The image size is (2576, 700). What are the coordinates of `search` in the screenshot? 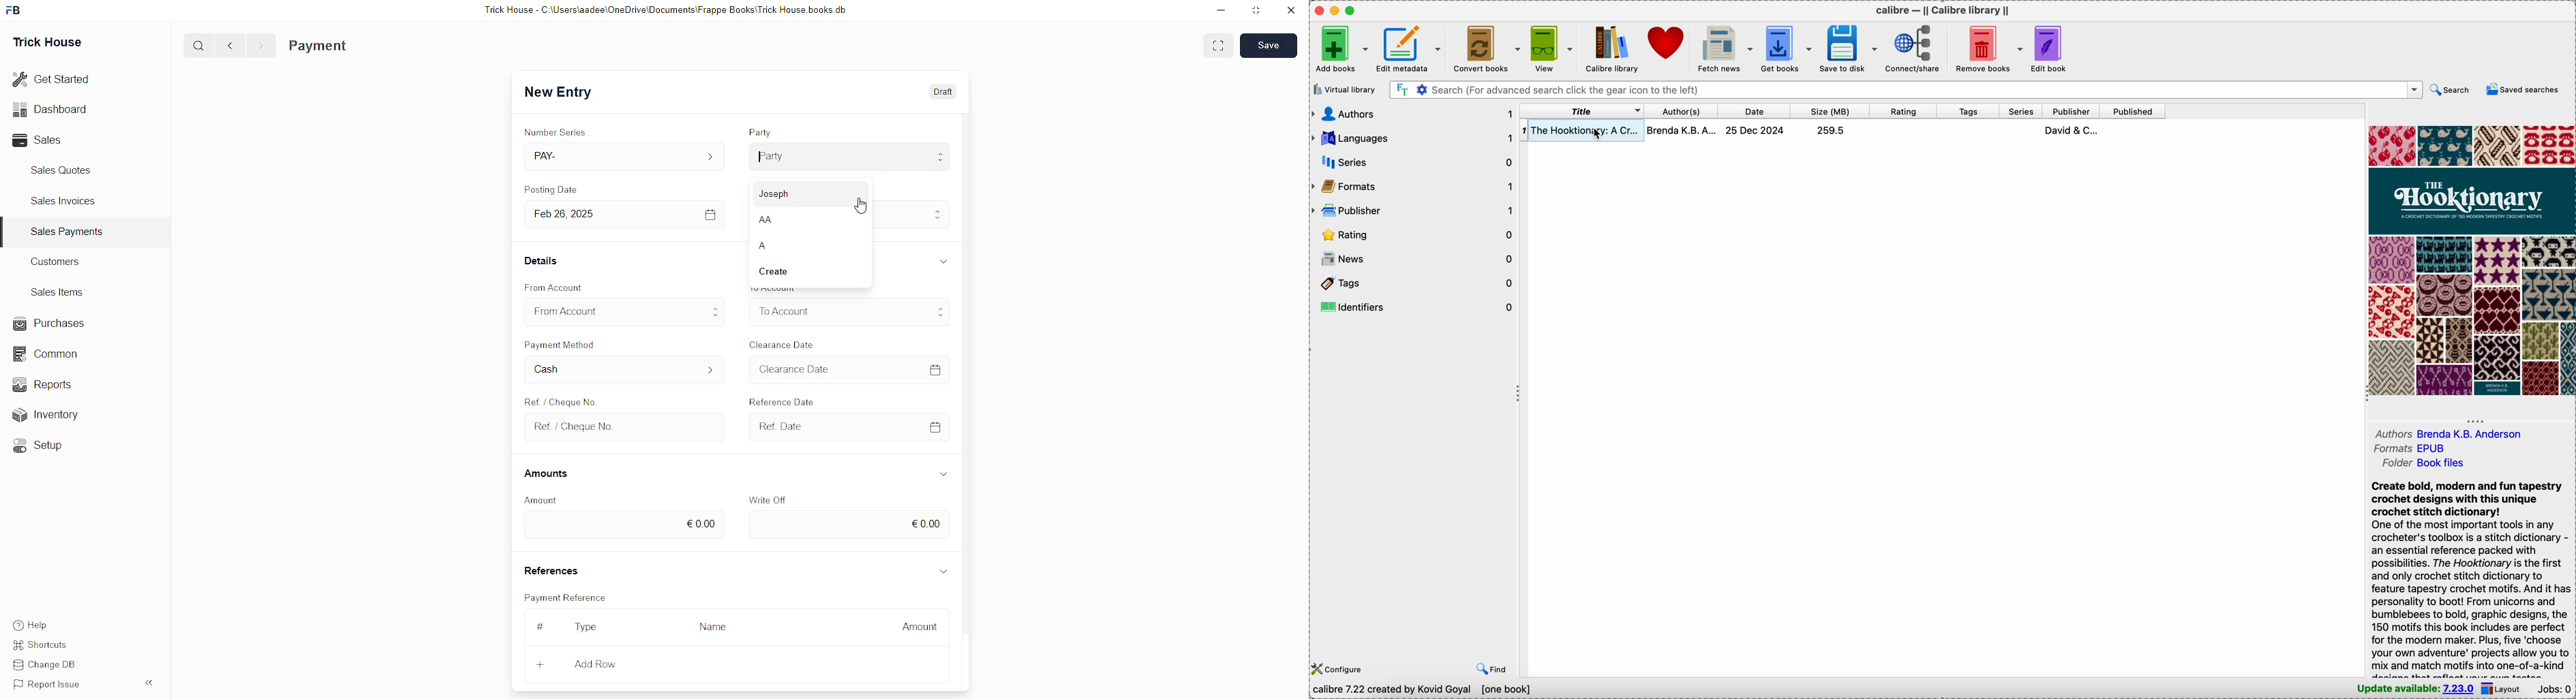 It's located at (2452, 88).